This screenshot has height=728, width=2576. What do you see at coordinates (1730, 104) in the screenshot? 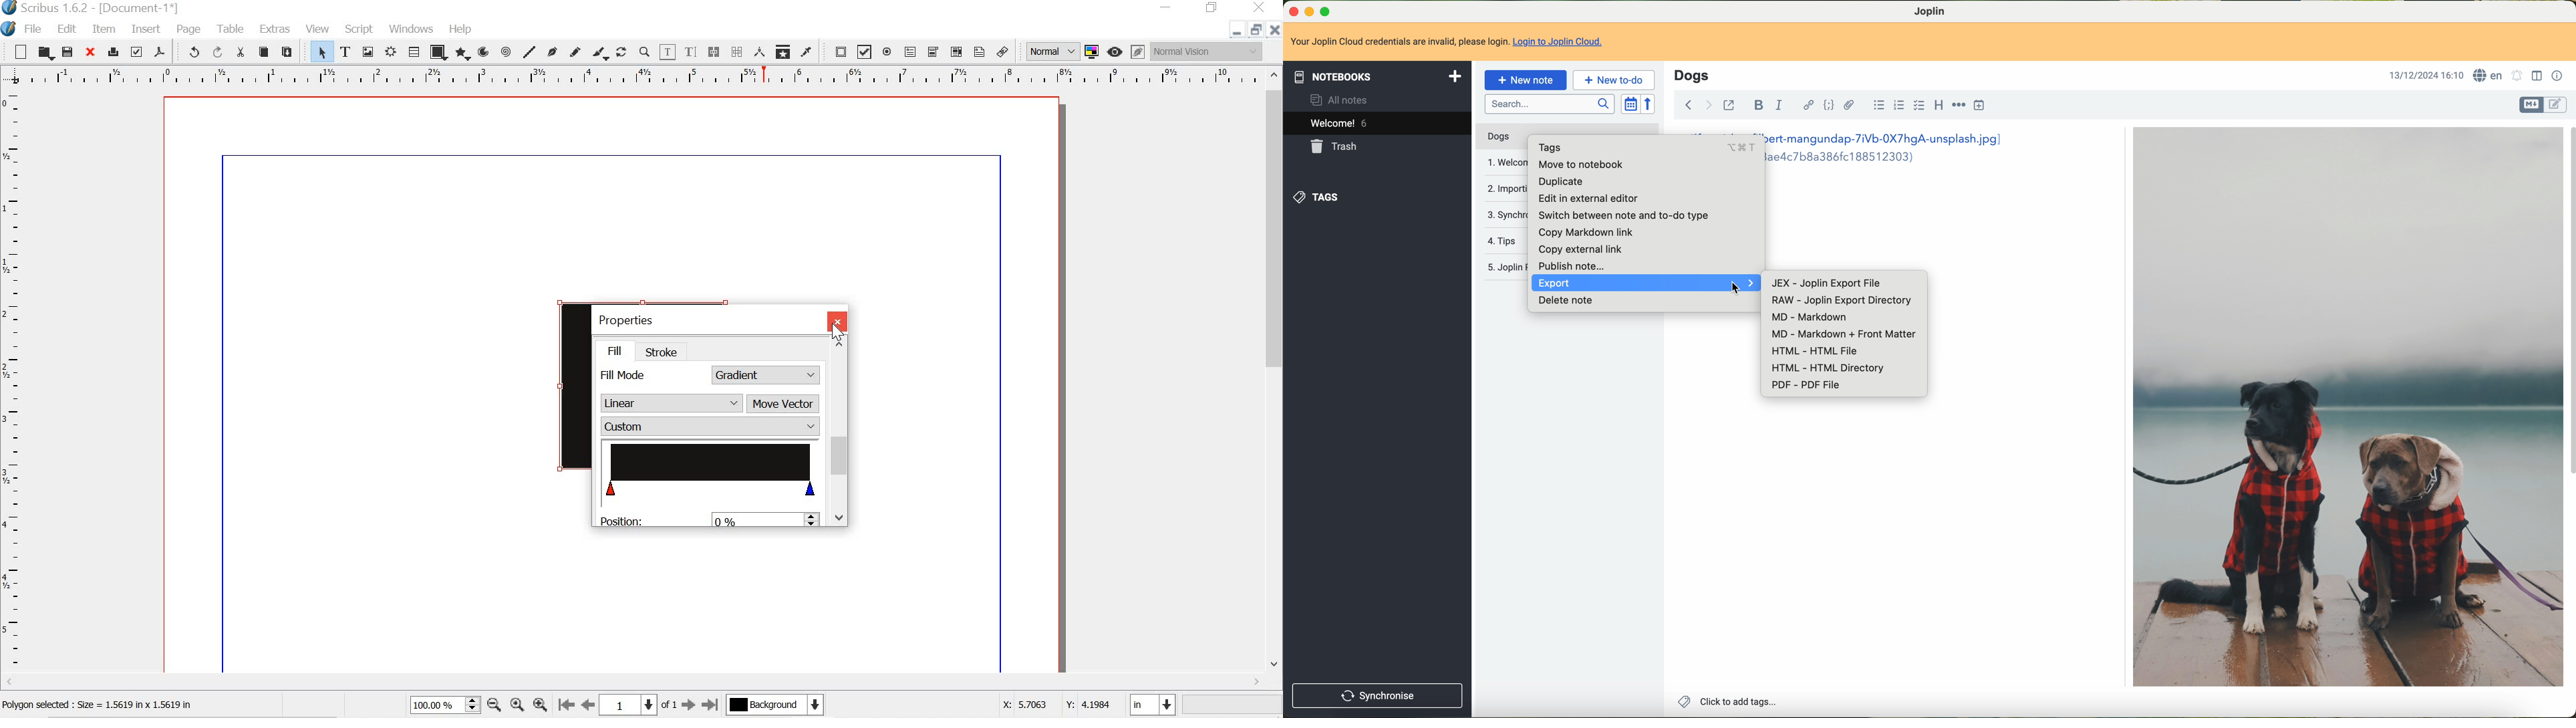
I see `toggle external editing` at bounding box center [1730, 104].